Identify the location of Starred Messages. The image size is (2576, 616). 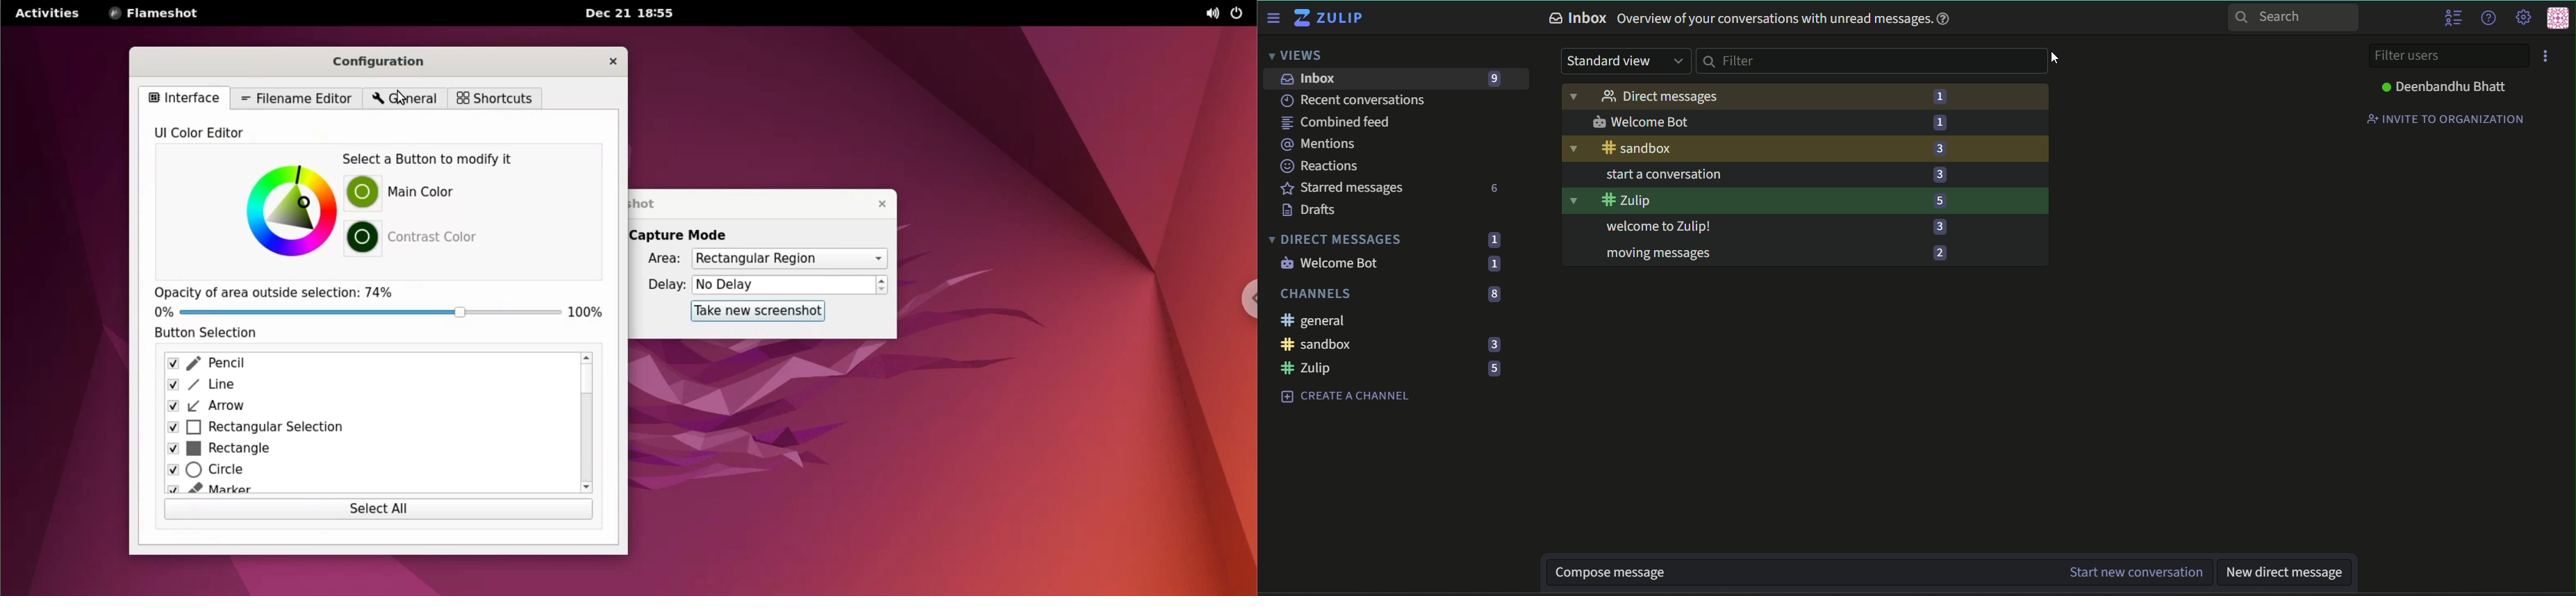
(1341, 188).